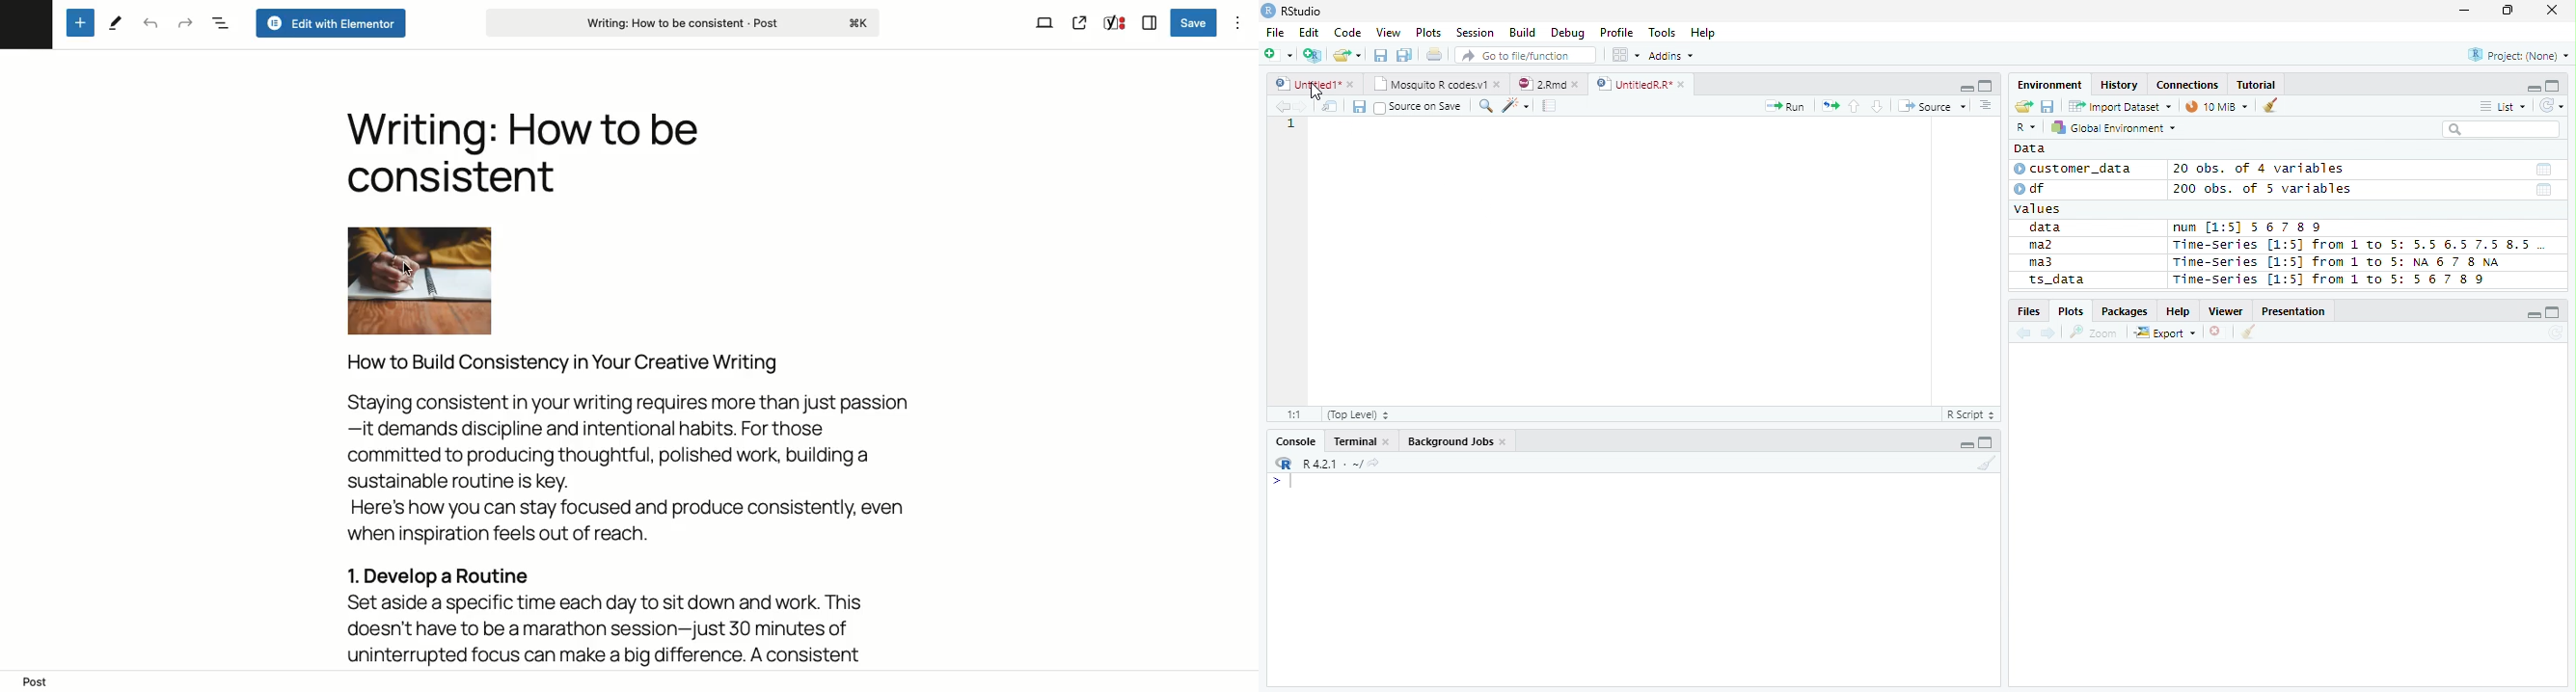  What do you see at coordinates (2345, 263) in the screenshot?
I see `Time-series [1:5] from 1 to 5: NA 6 7 8 NA` at bounding box center [2345, 263].